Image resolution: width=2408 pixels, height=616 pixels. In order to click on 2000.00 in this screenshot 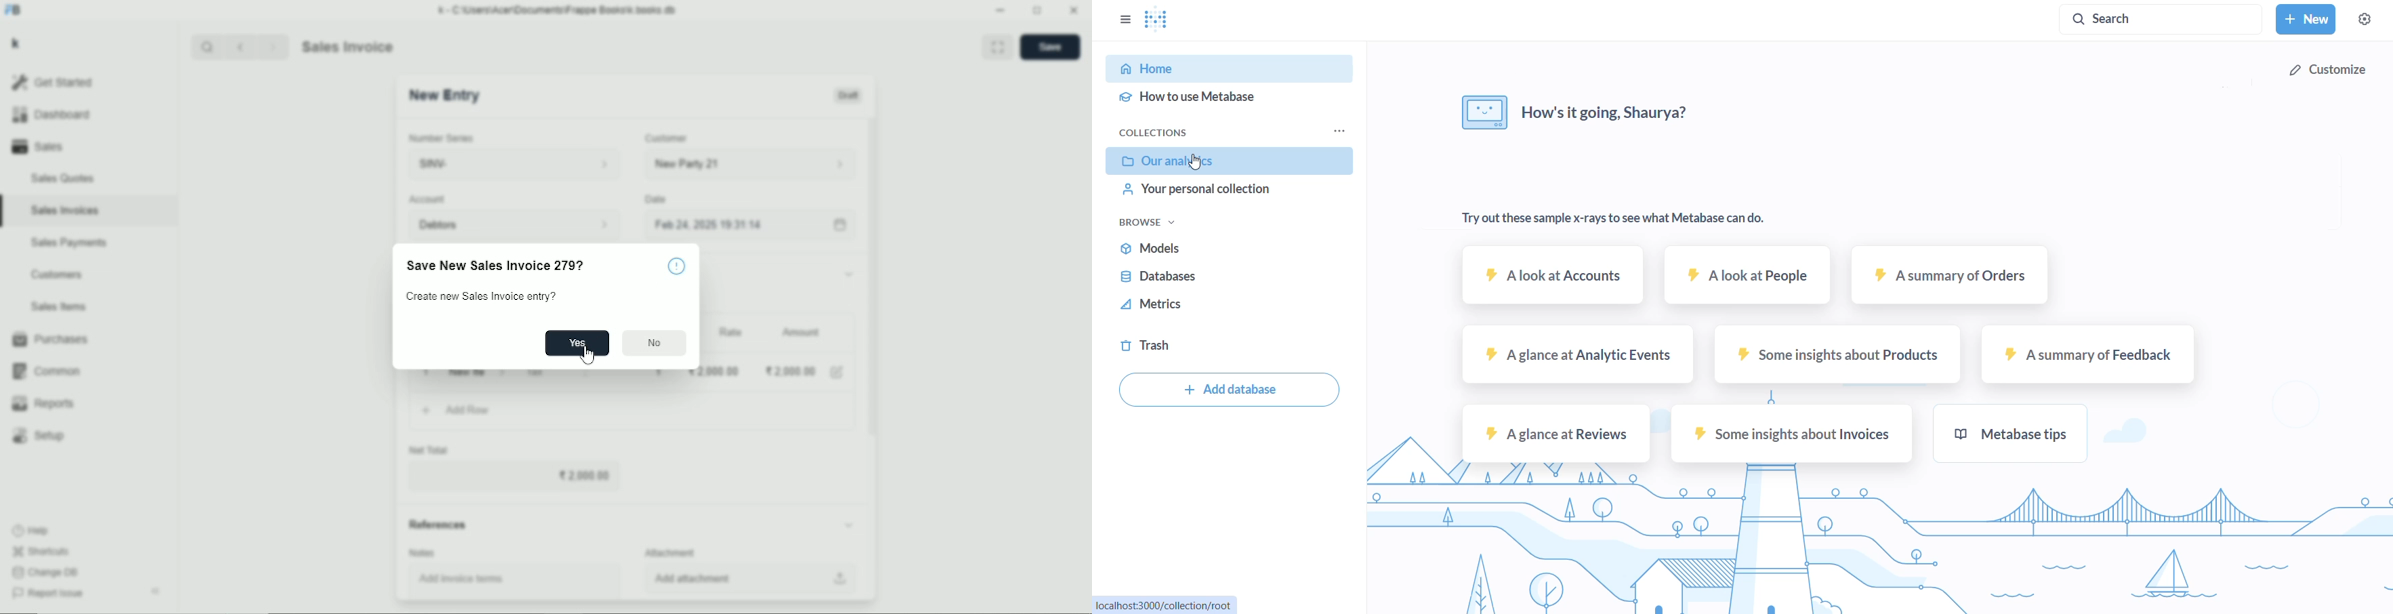, I will do `click(713, 372)`.